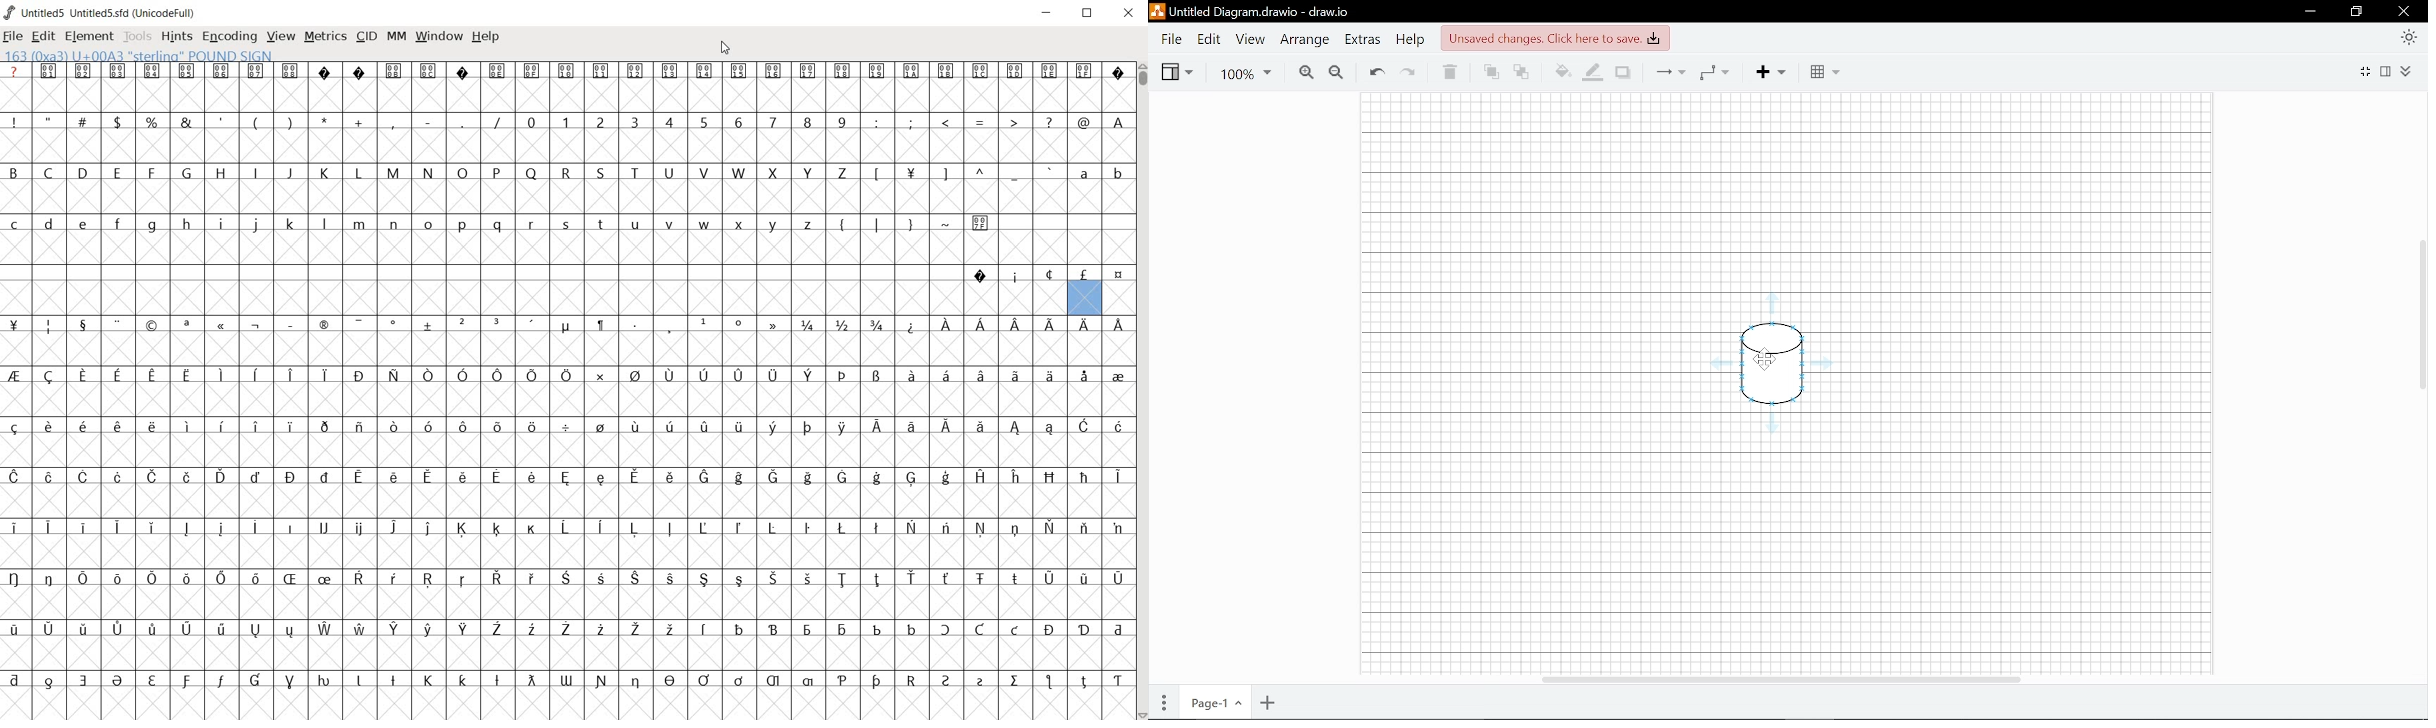 The image size is (2436, 728). Describe the element at coordinates (1084, 679) in the screenshot. I see `Symbol` at that location.